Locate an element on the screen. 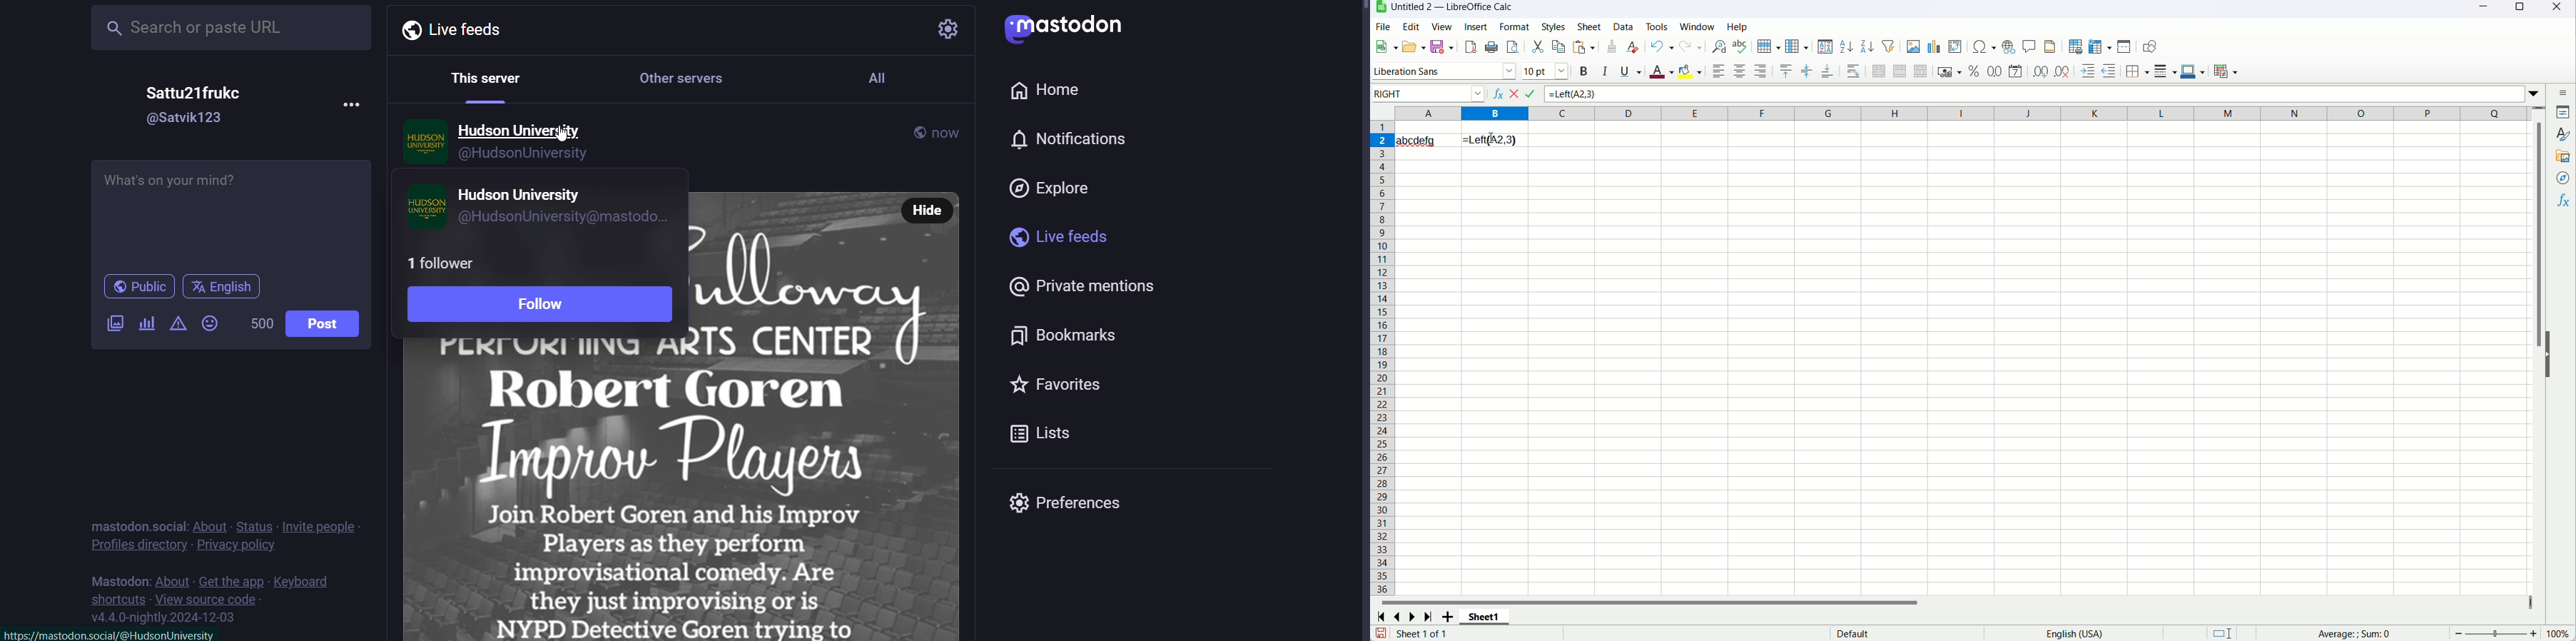  insert chart is located at coordinates (1934, 47).